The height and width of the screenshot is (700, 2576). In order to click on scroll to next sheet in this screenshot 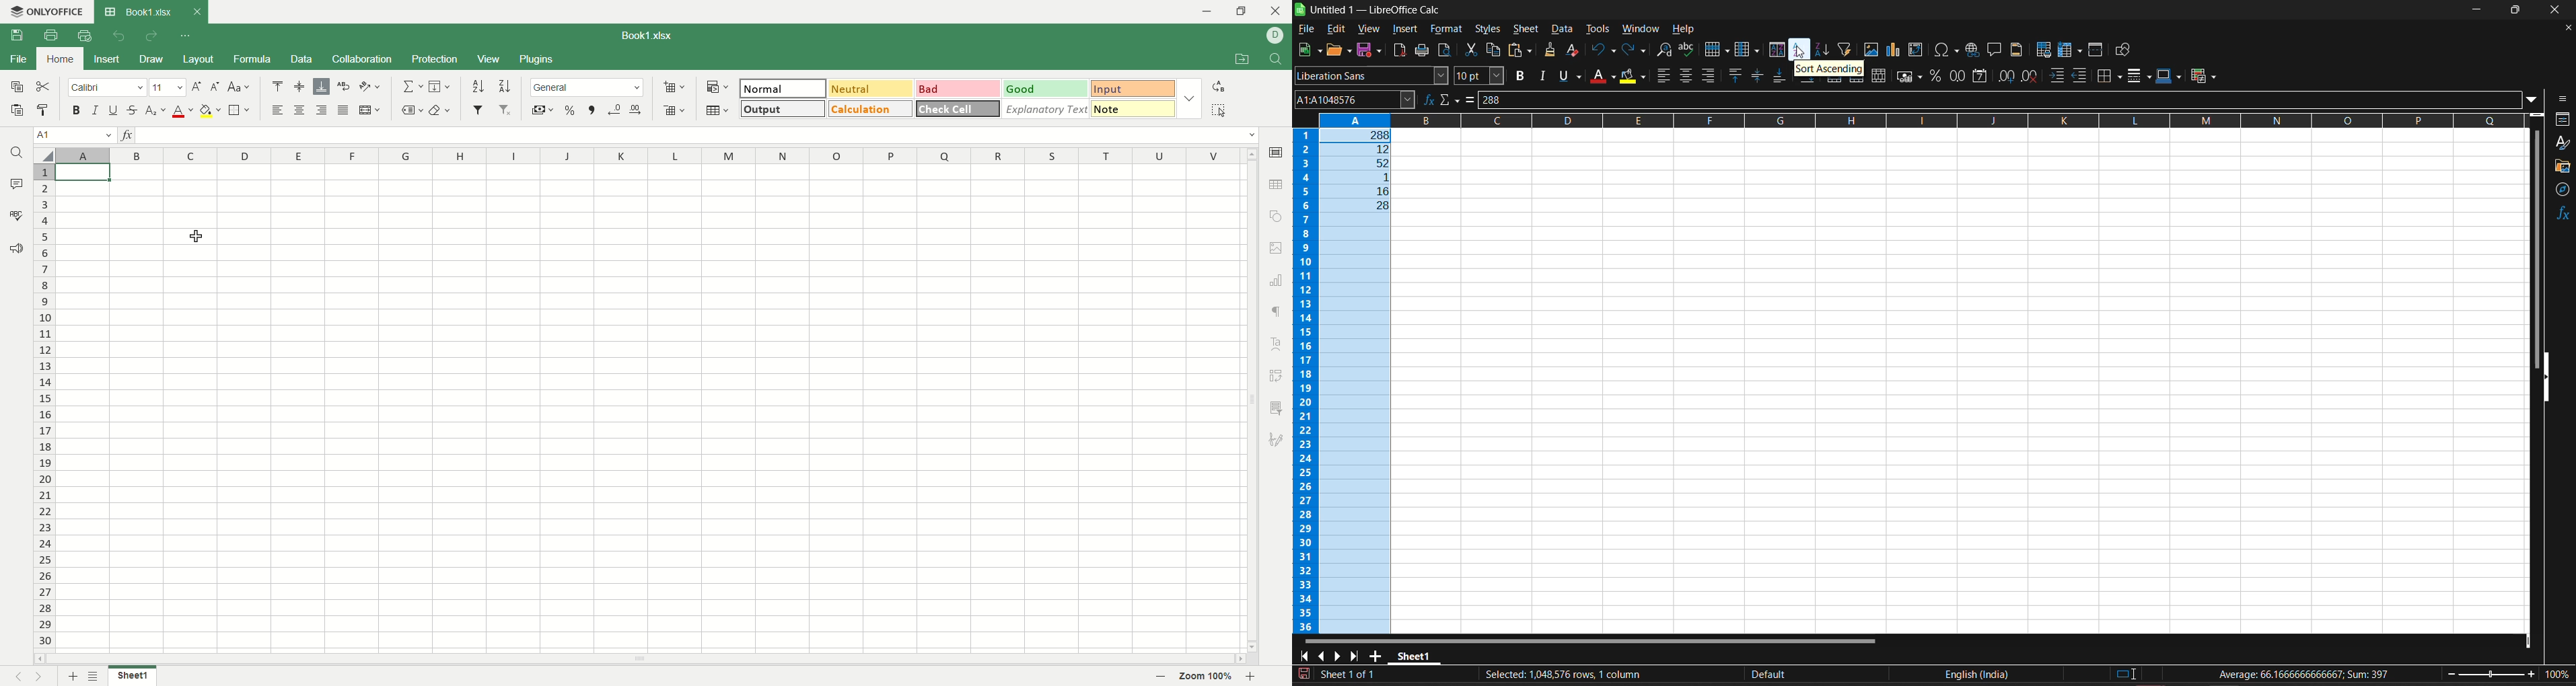, I will do `click(1336, 656)`.